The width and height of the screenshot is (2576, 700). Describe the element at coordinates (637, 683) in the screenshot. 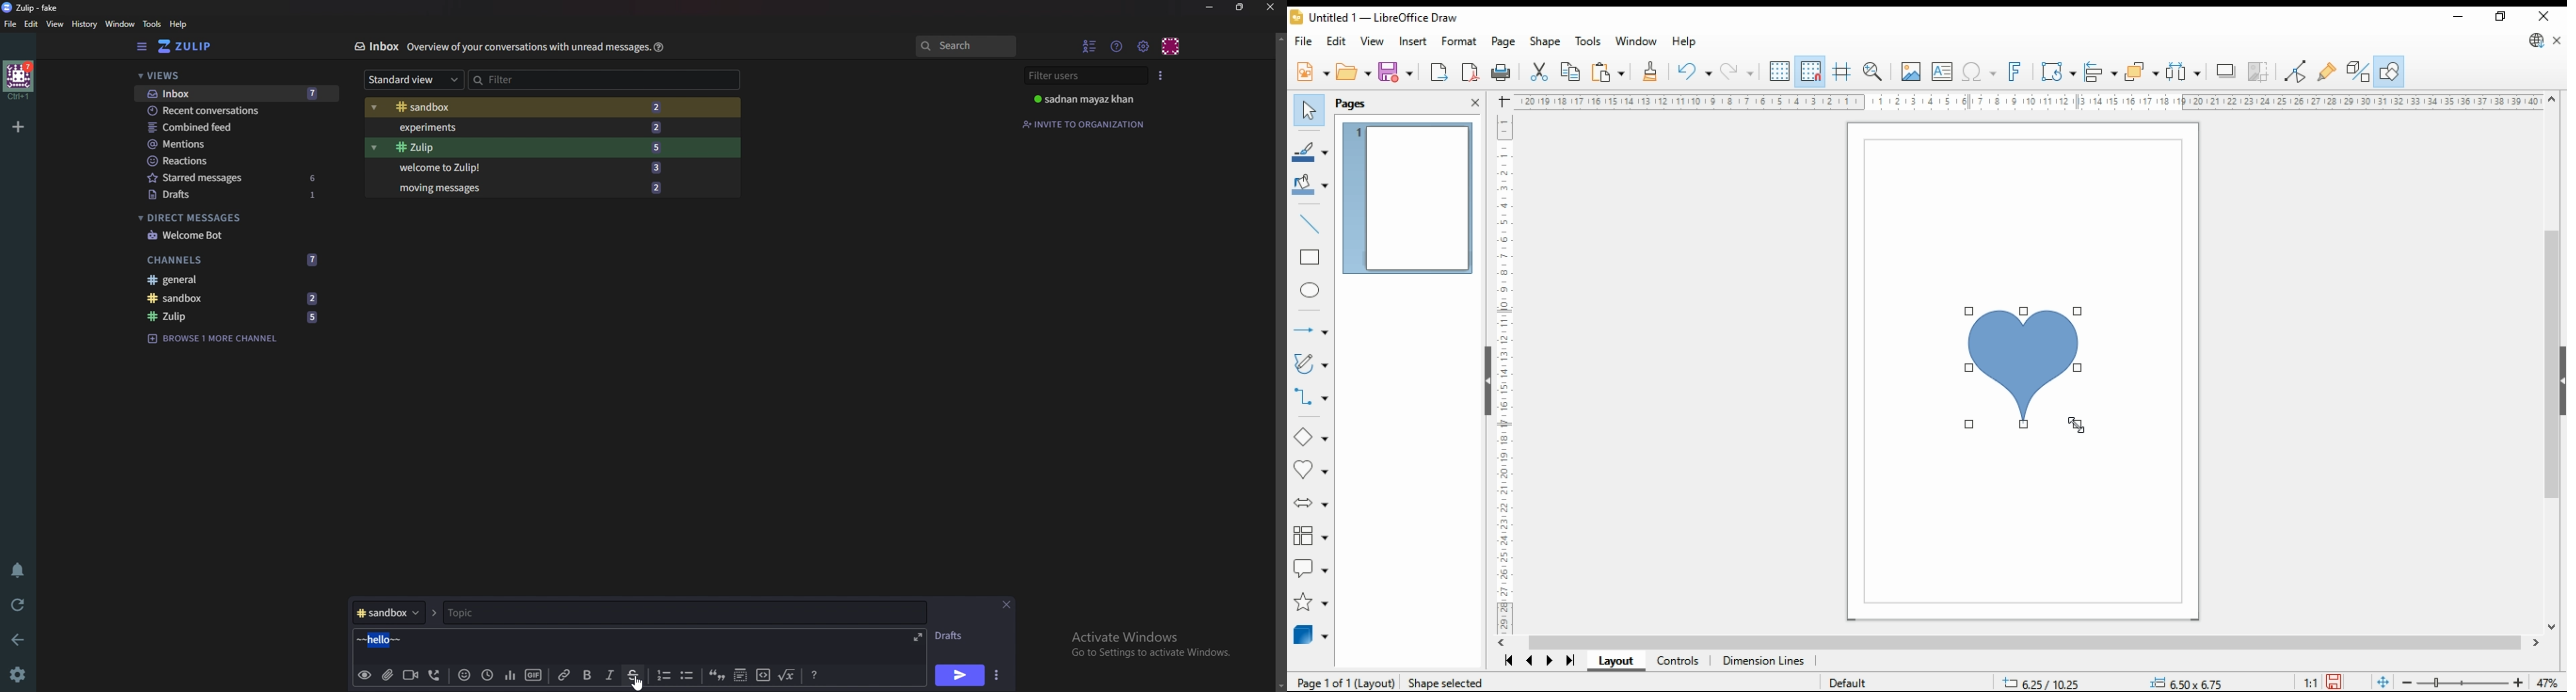

I see `cursor` at that location.